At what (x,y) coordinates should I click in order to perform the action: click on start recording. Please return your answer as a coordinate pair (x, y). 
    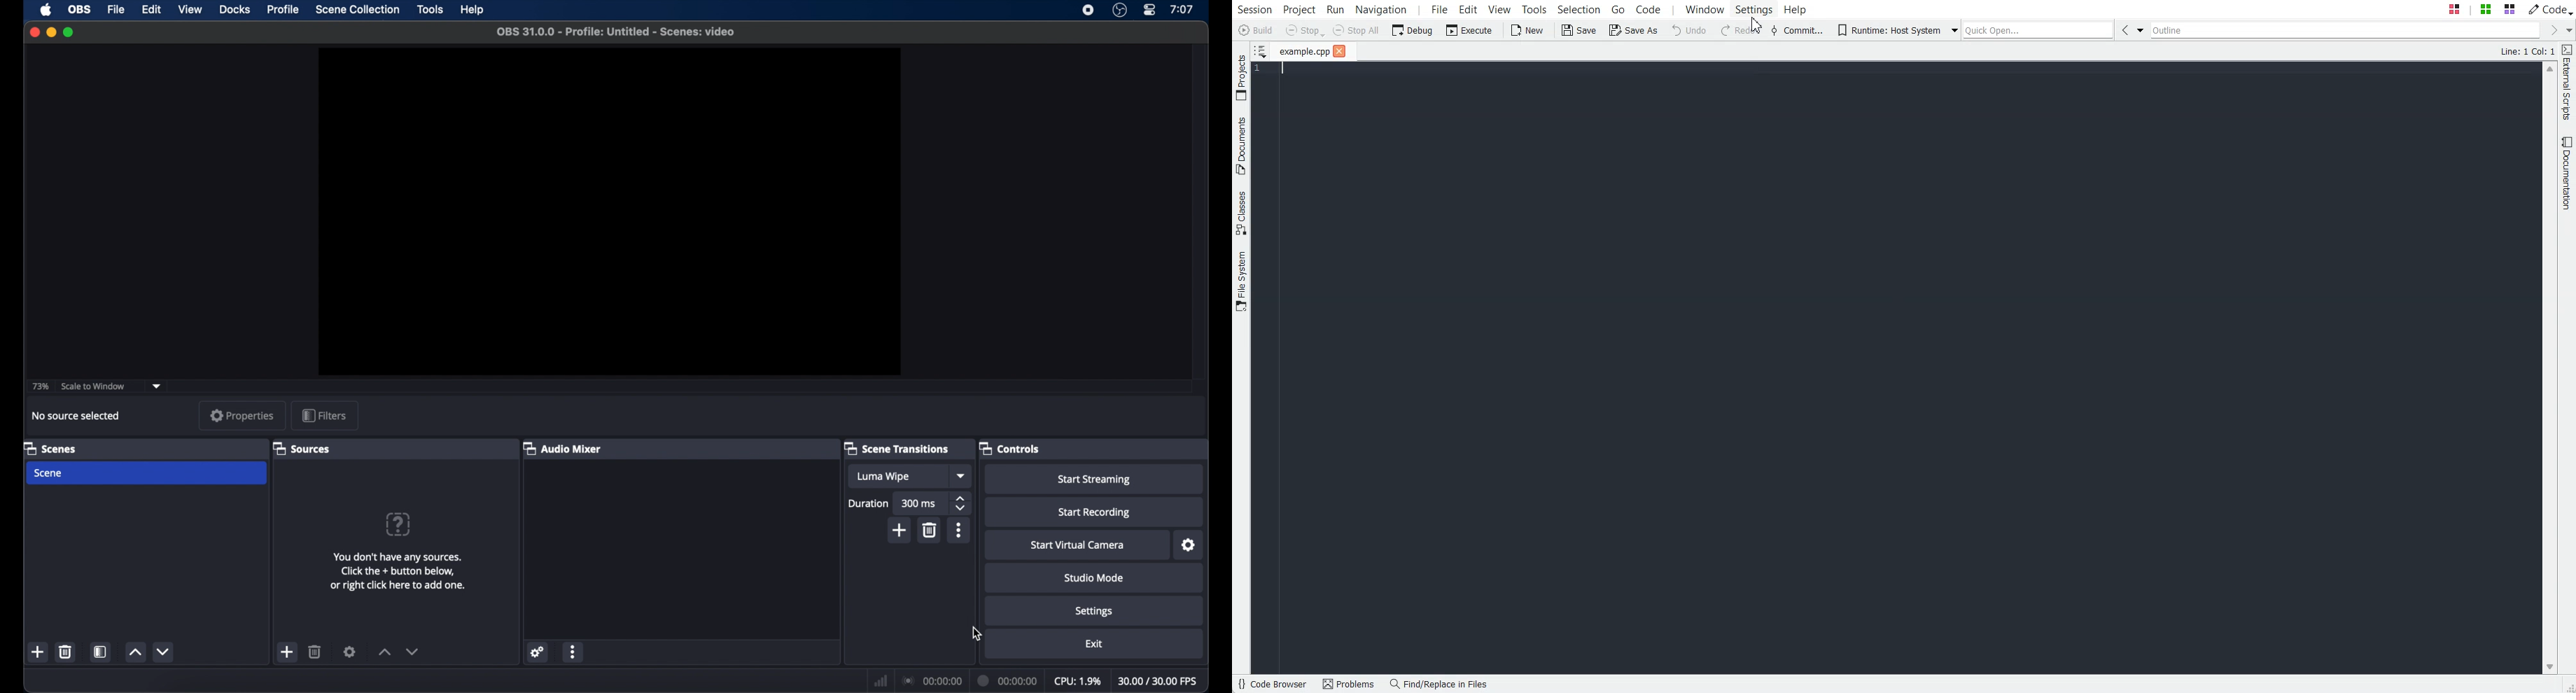
    Looking at the image, I should click on (1095, 513).